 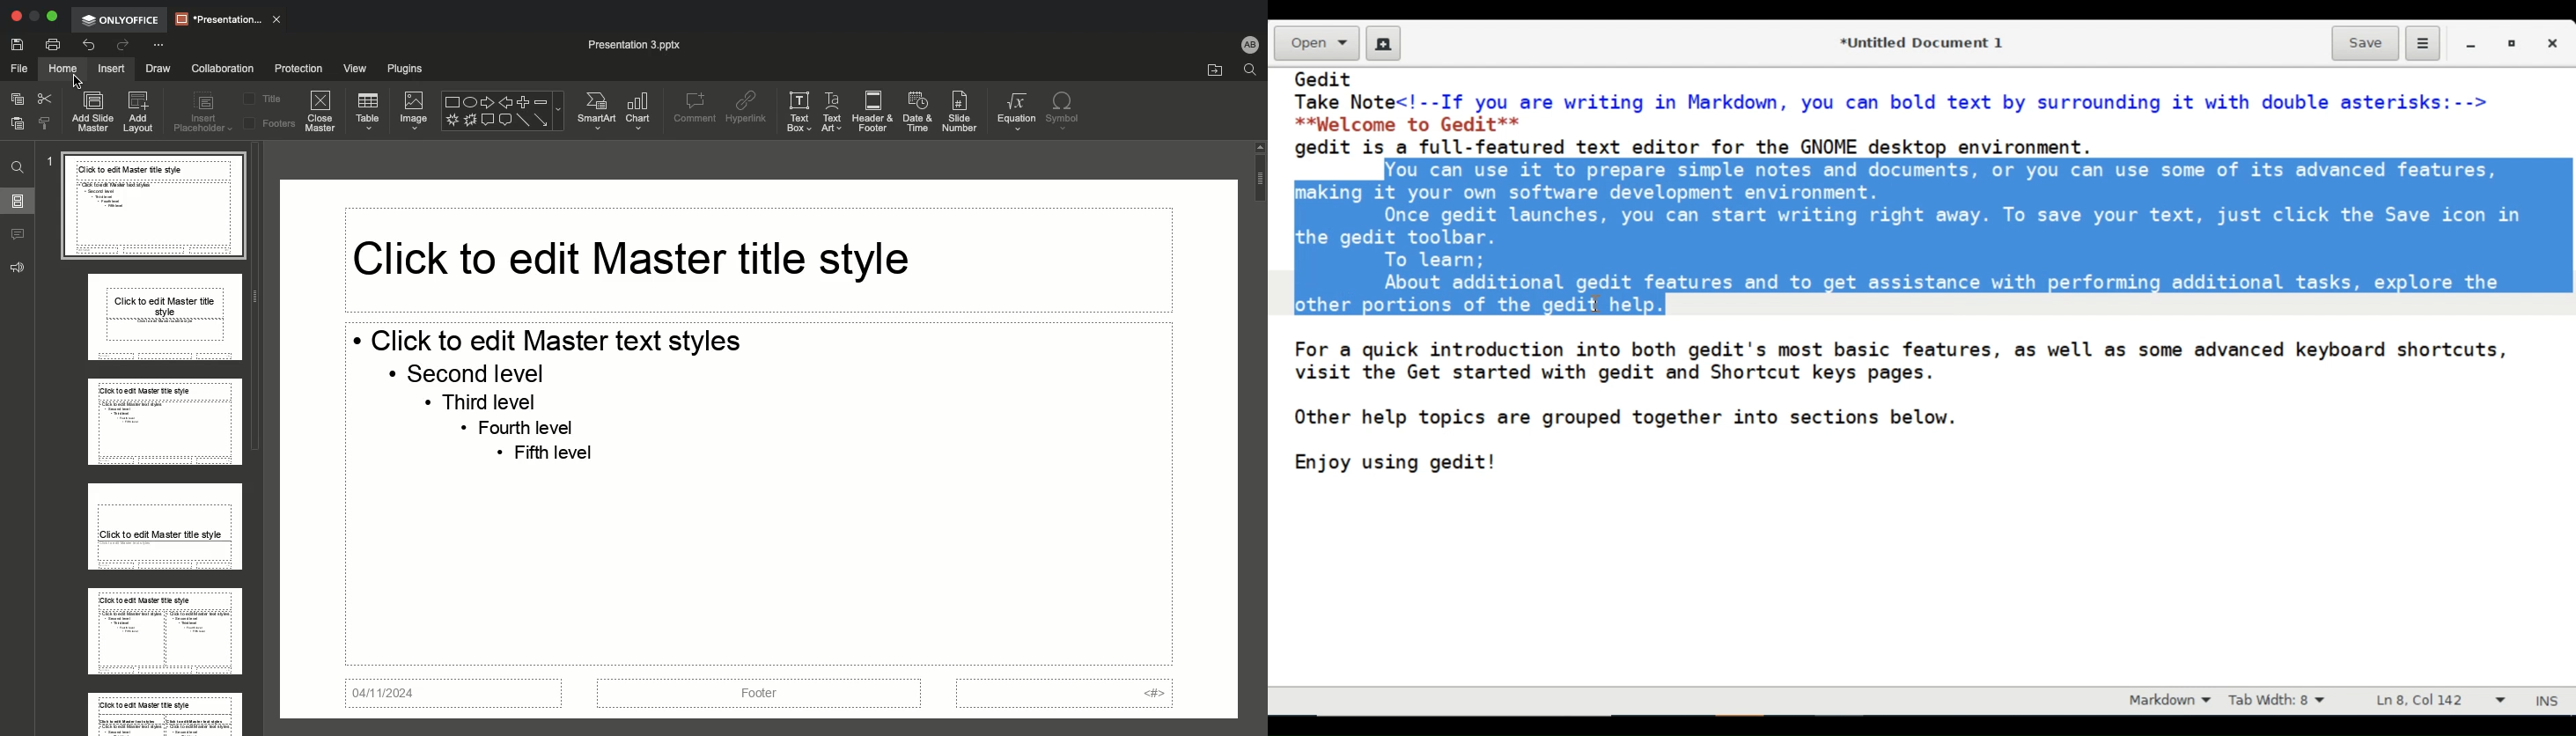 What do you see at coordinates (2422, 44) in the screenshot?
I see `Application menu` at bounding box center [2422, 44].